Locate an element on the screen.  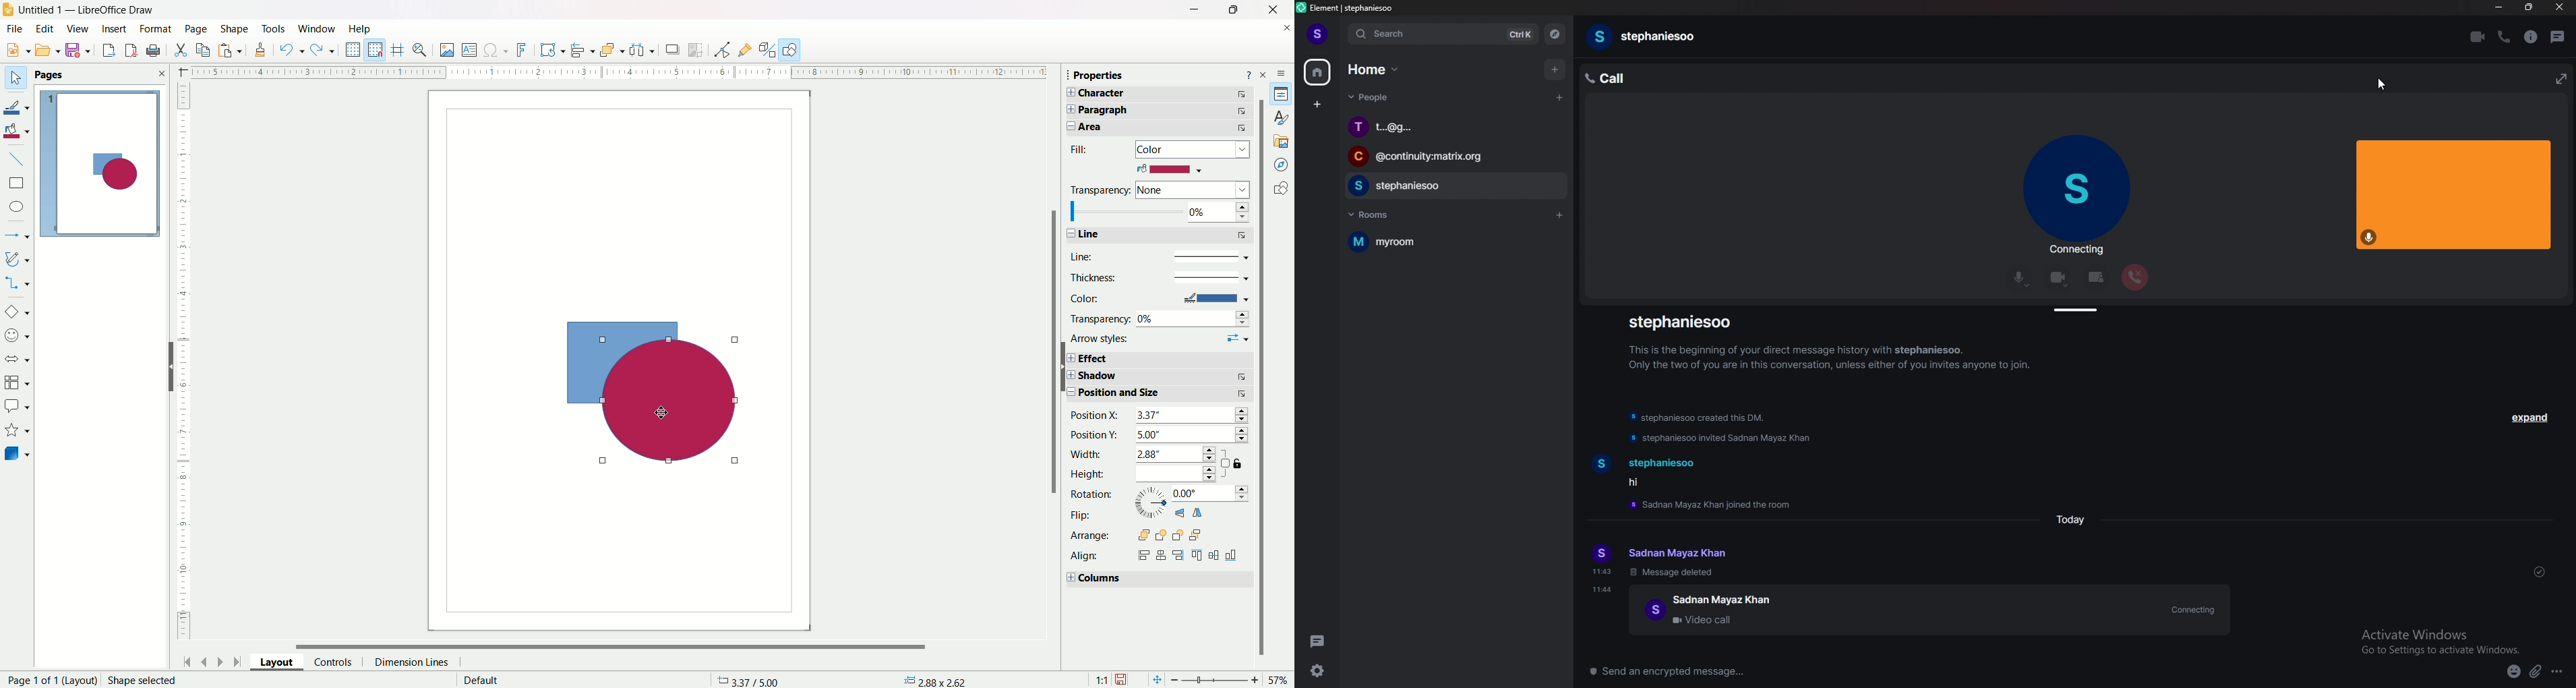
page is located at coordinates (104, 165).